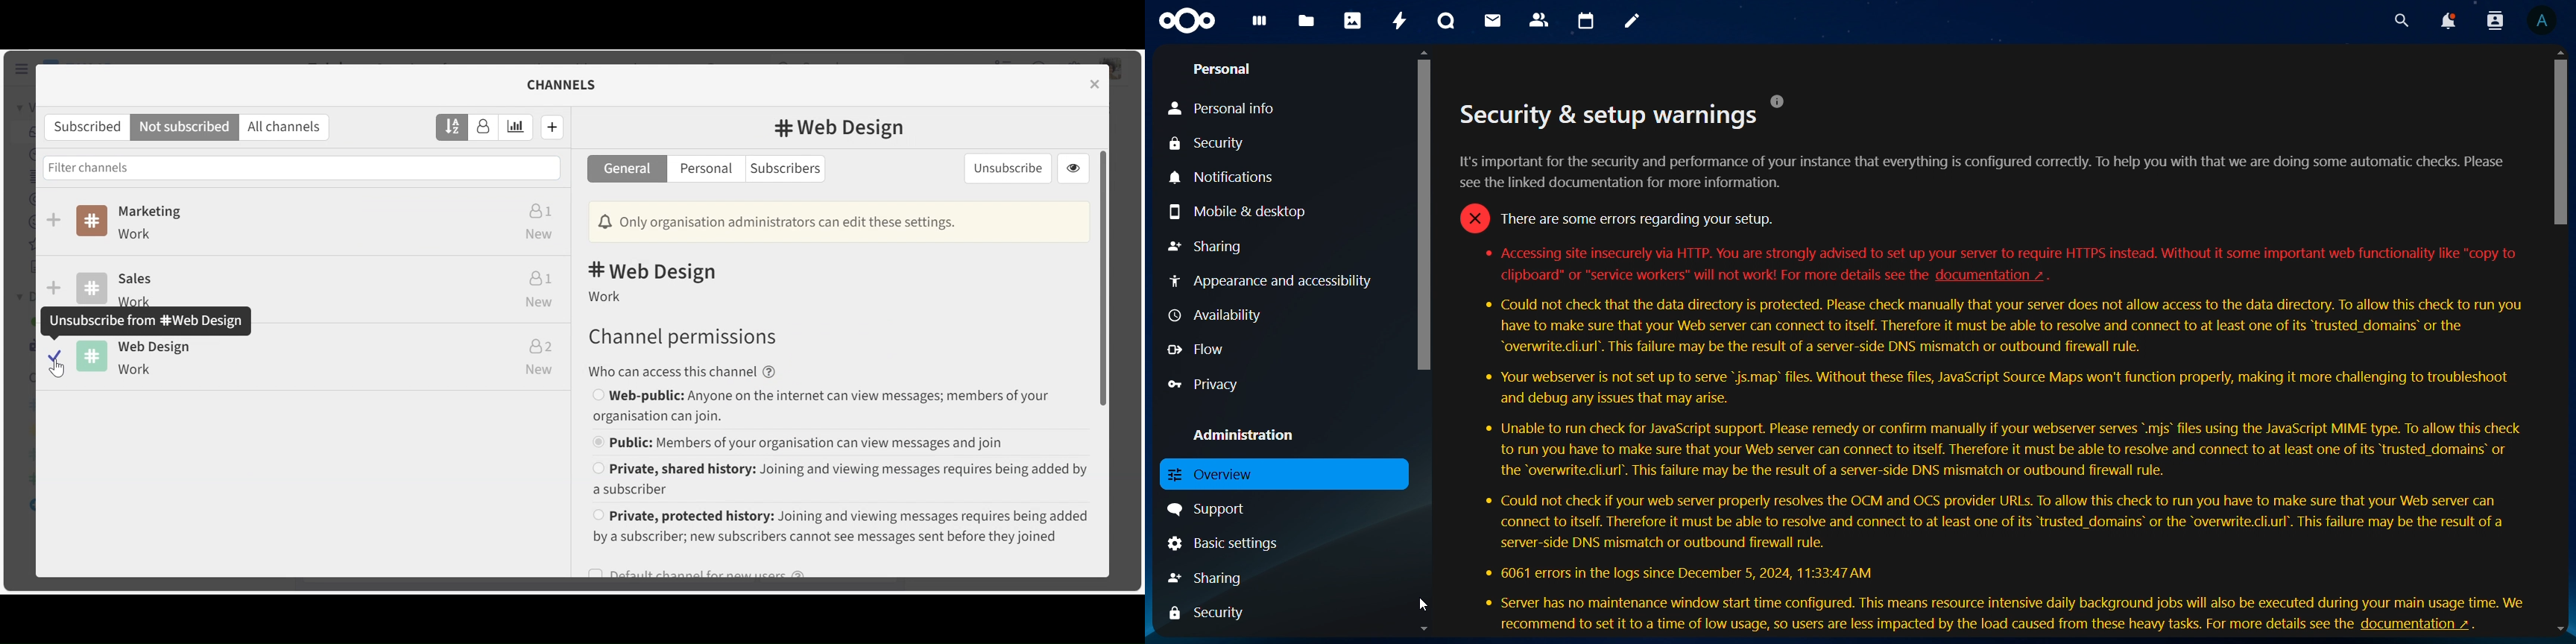 The height and width of the screenshot is (644, 2576). What do you see at coordinates (1273, 279) in the screenshot?
I see `appearance and accessibilty` at bounding box center [1273, 279].